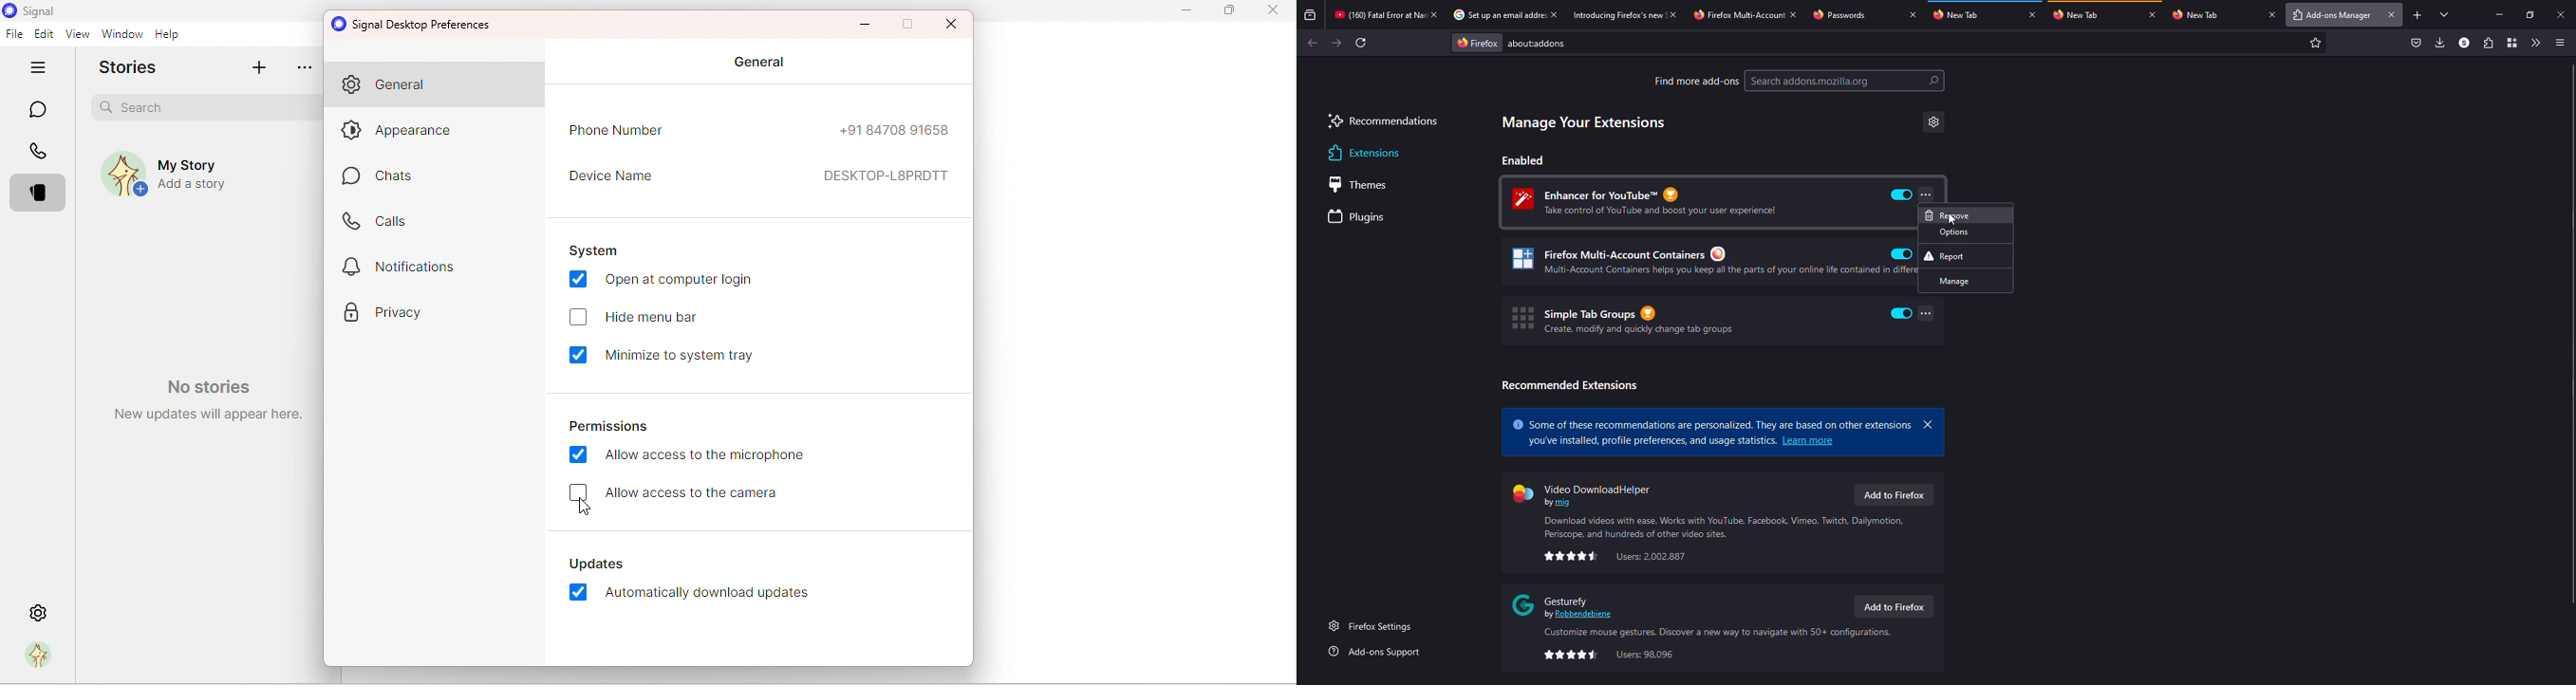 The image size is (2576, 700). What do you see at coordinates (2272, 14) in the screenshot?
I see `close` at bounding box center [2272, 14].